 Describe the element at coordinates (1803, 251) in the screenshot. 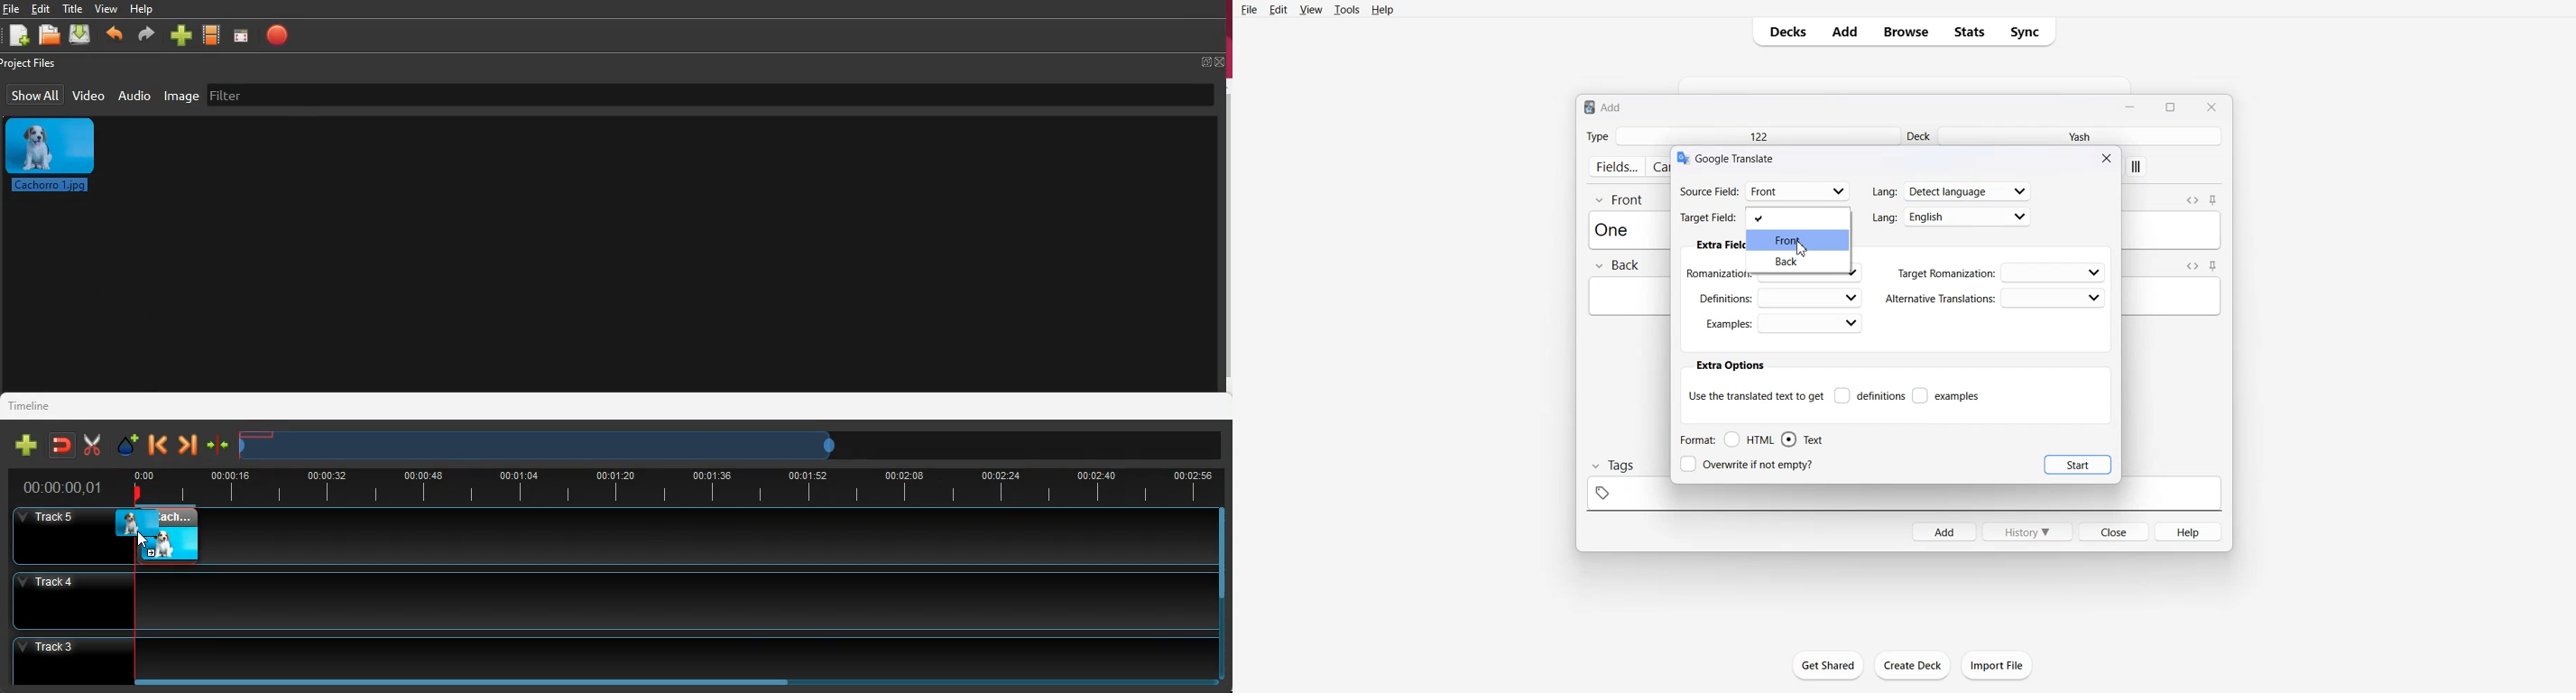

I see `cursor` at that location.